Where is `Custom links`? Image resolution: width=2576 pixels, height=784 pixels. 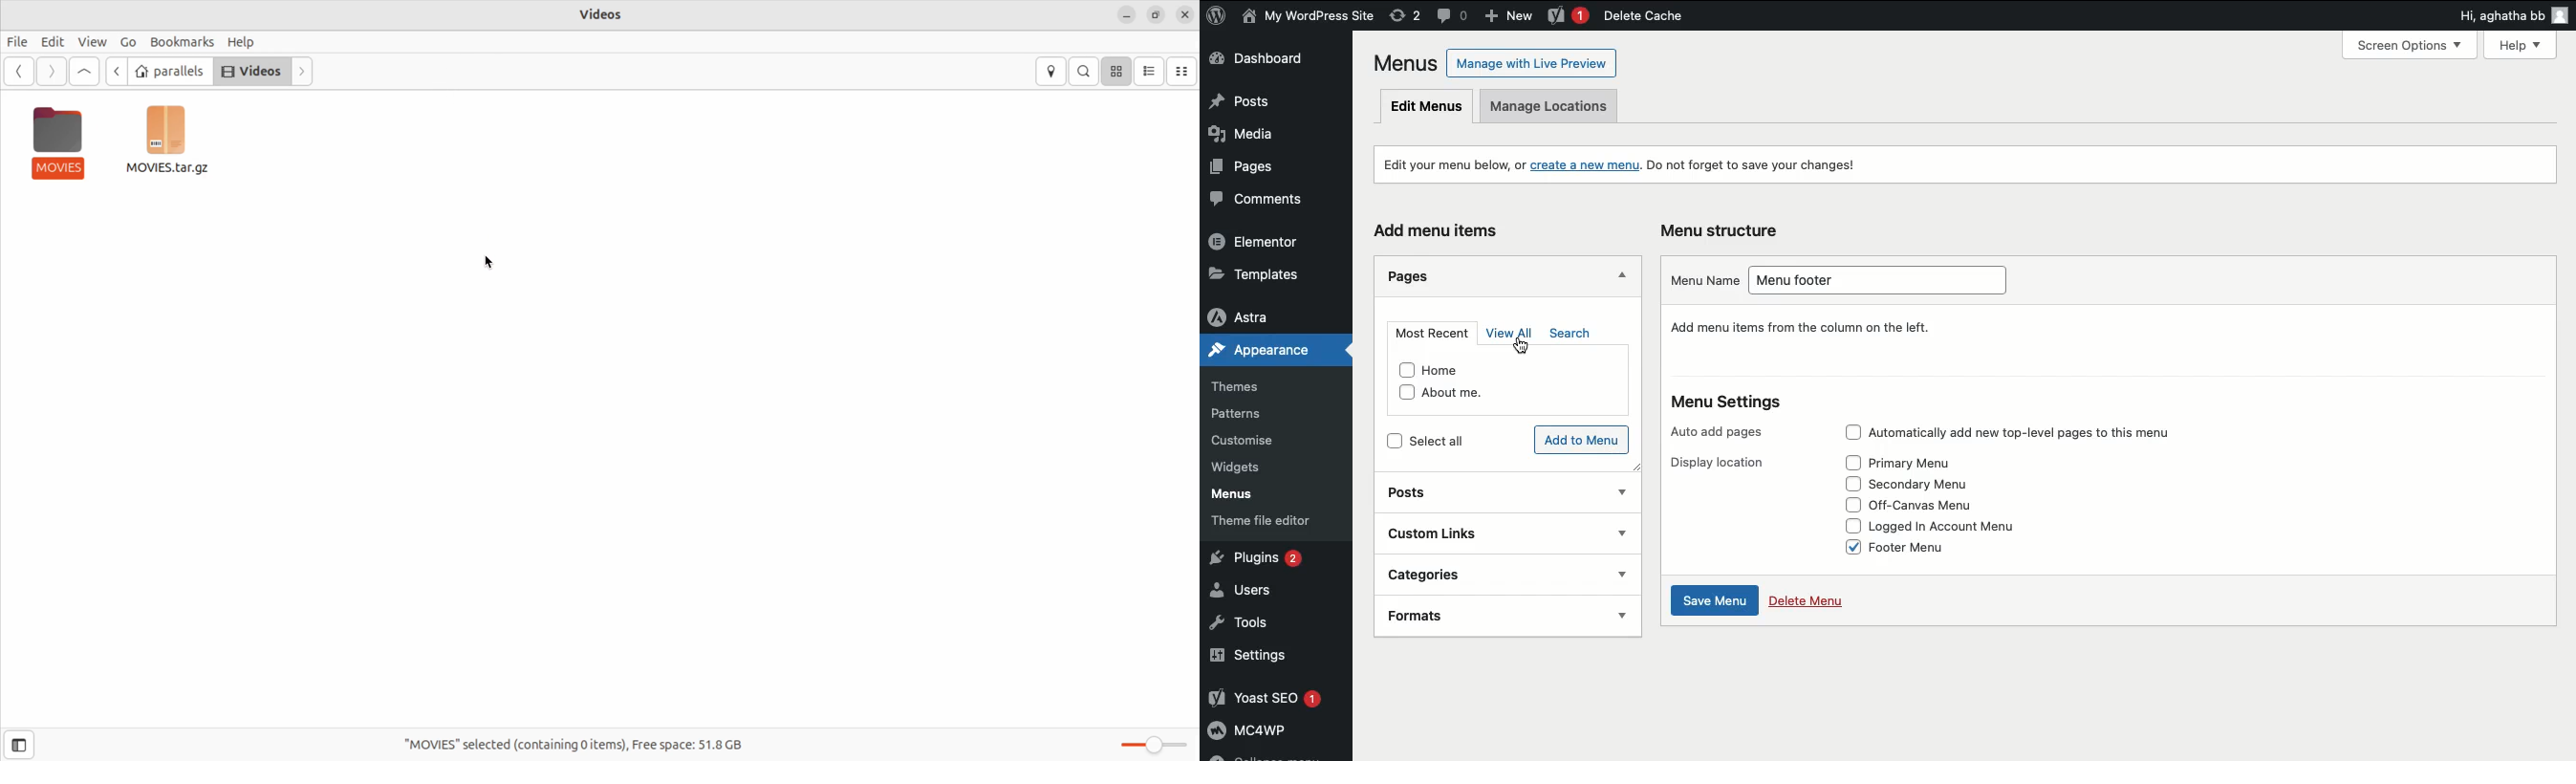
Custom links is located at coordinates (1468, 531).